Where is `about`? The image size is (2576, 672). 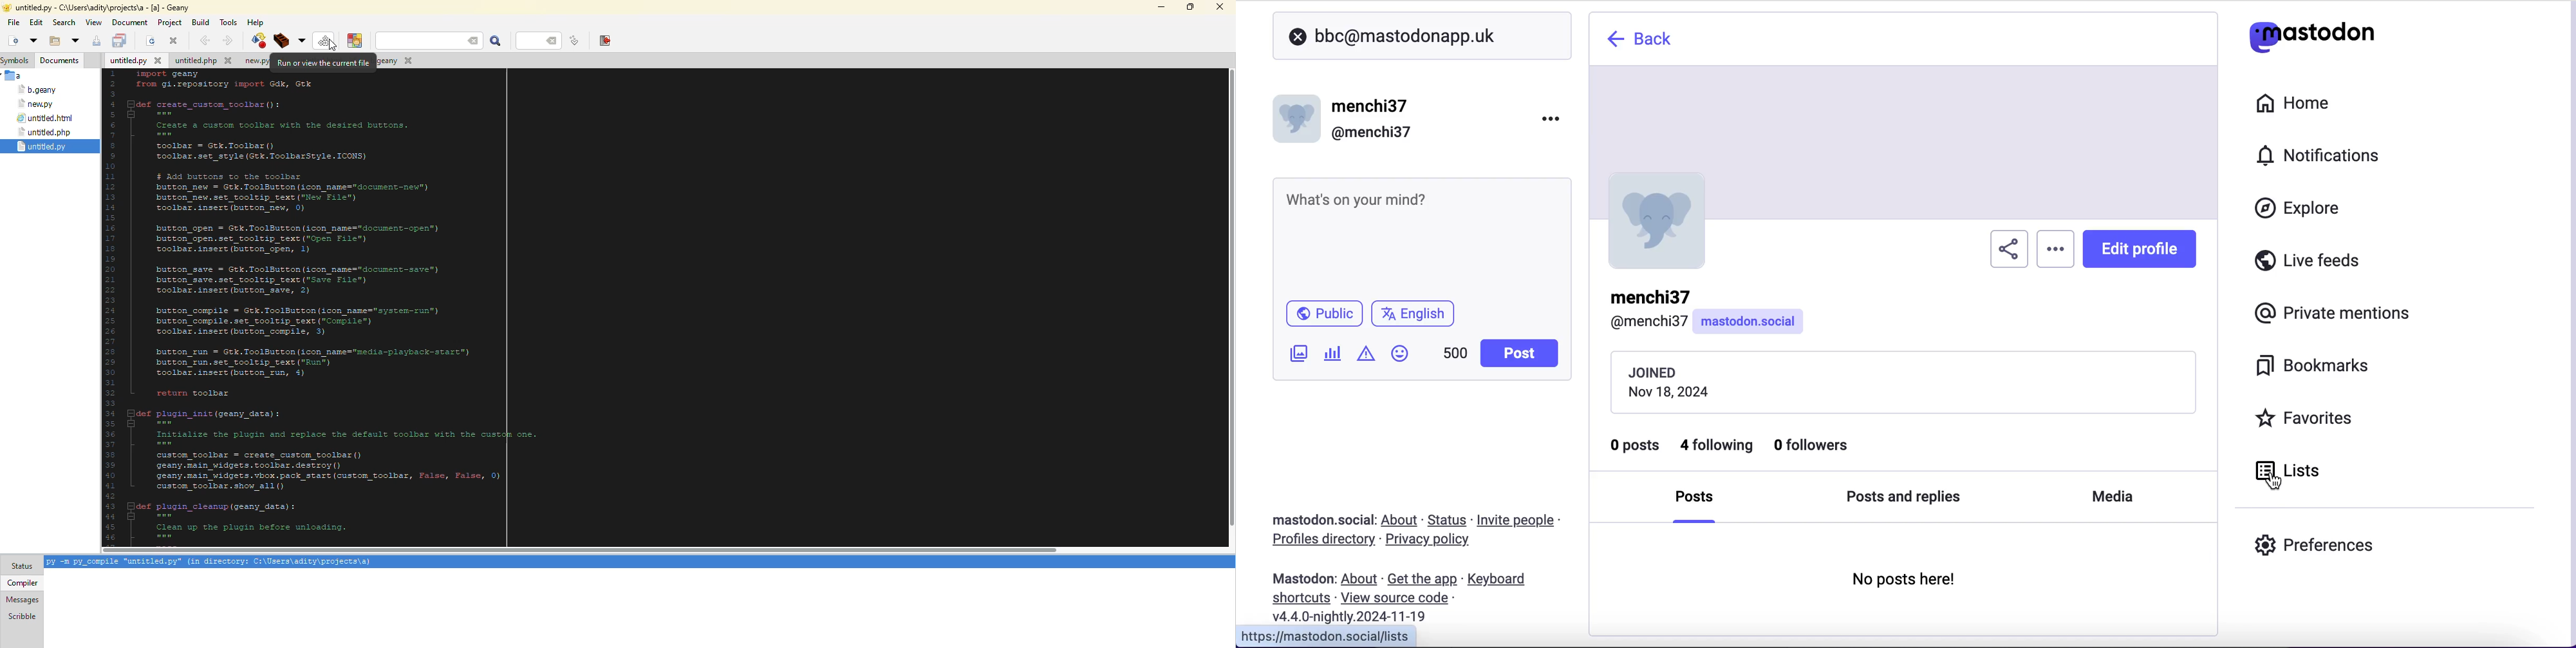 about is located at coordinates (1361, 579).